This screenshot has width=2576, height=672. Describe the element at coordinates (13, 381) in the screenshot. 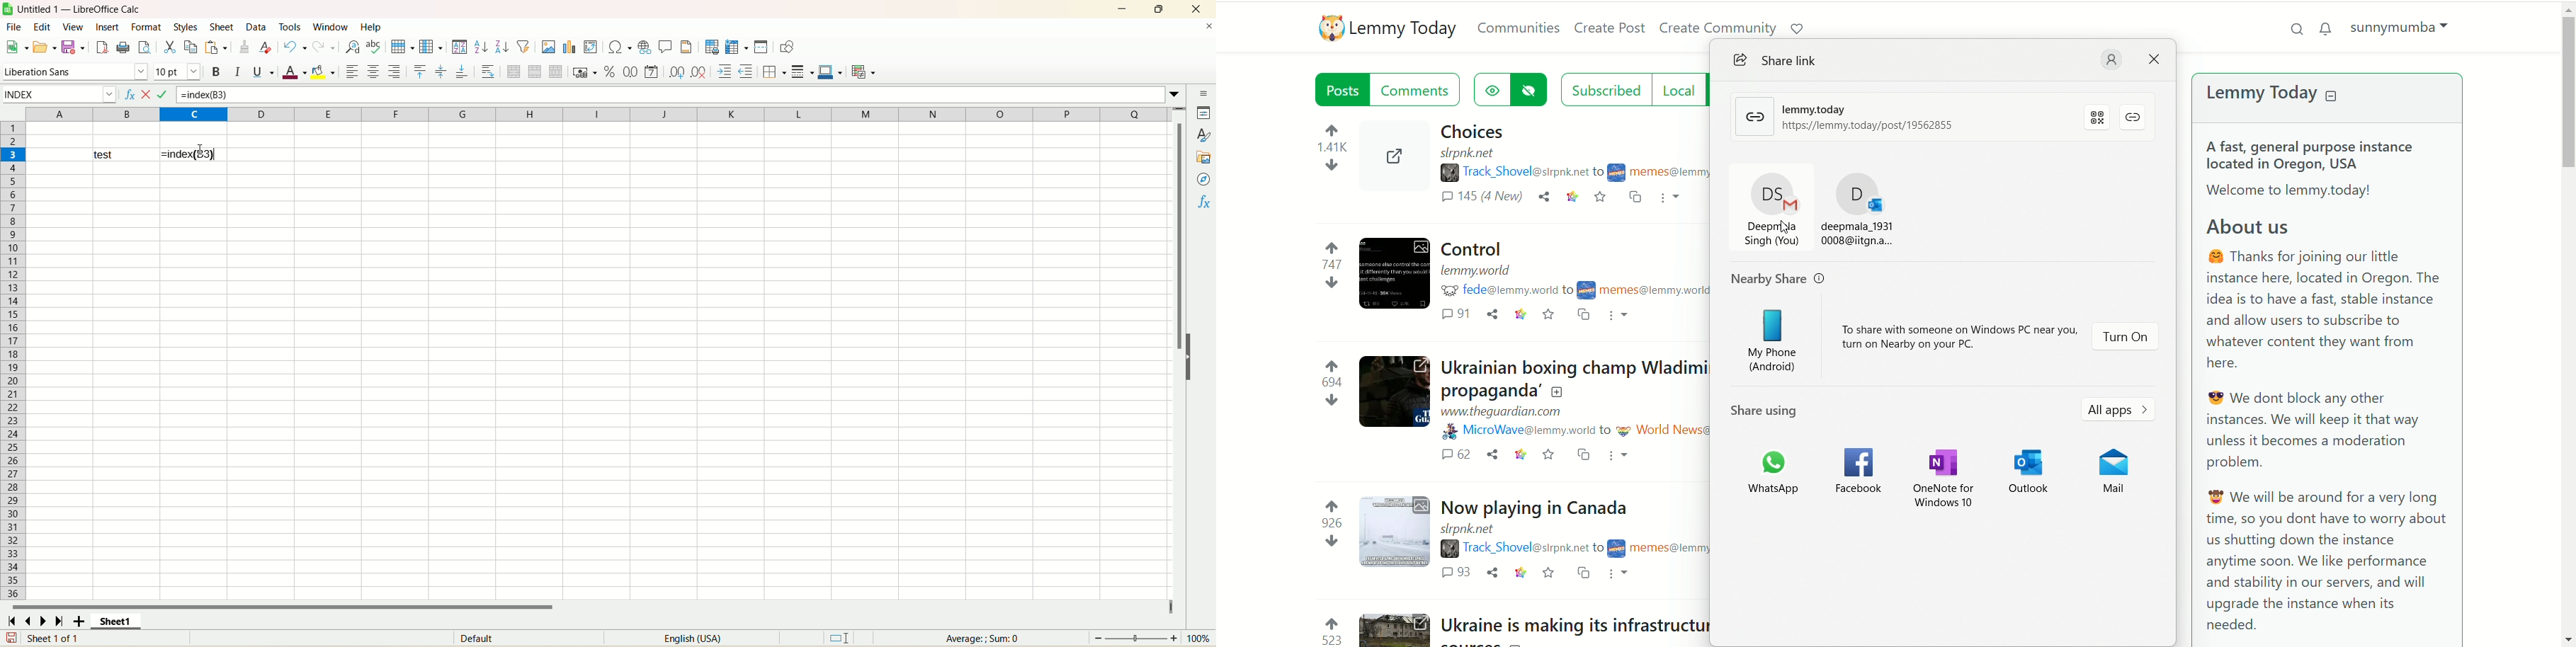

I see `row number` at that location.